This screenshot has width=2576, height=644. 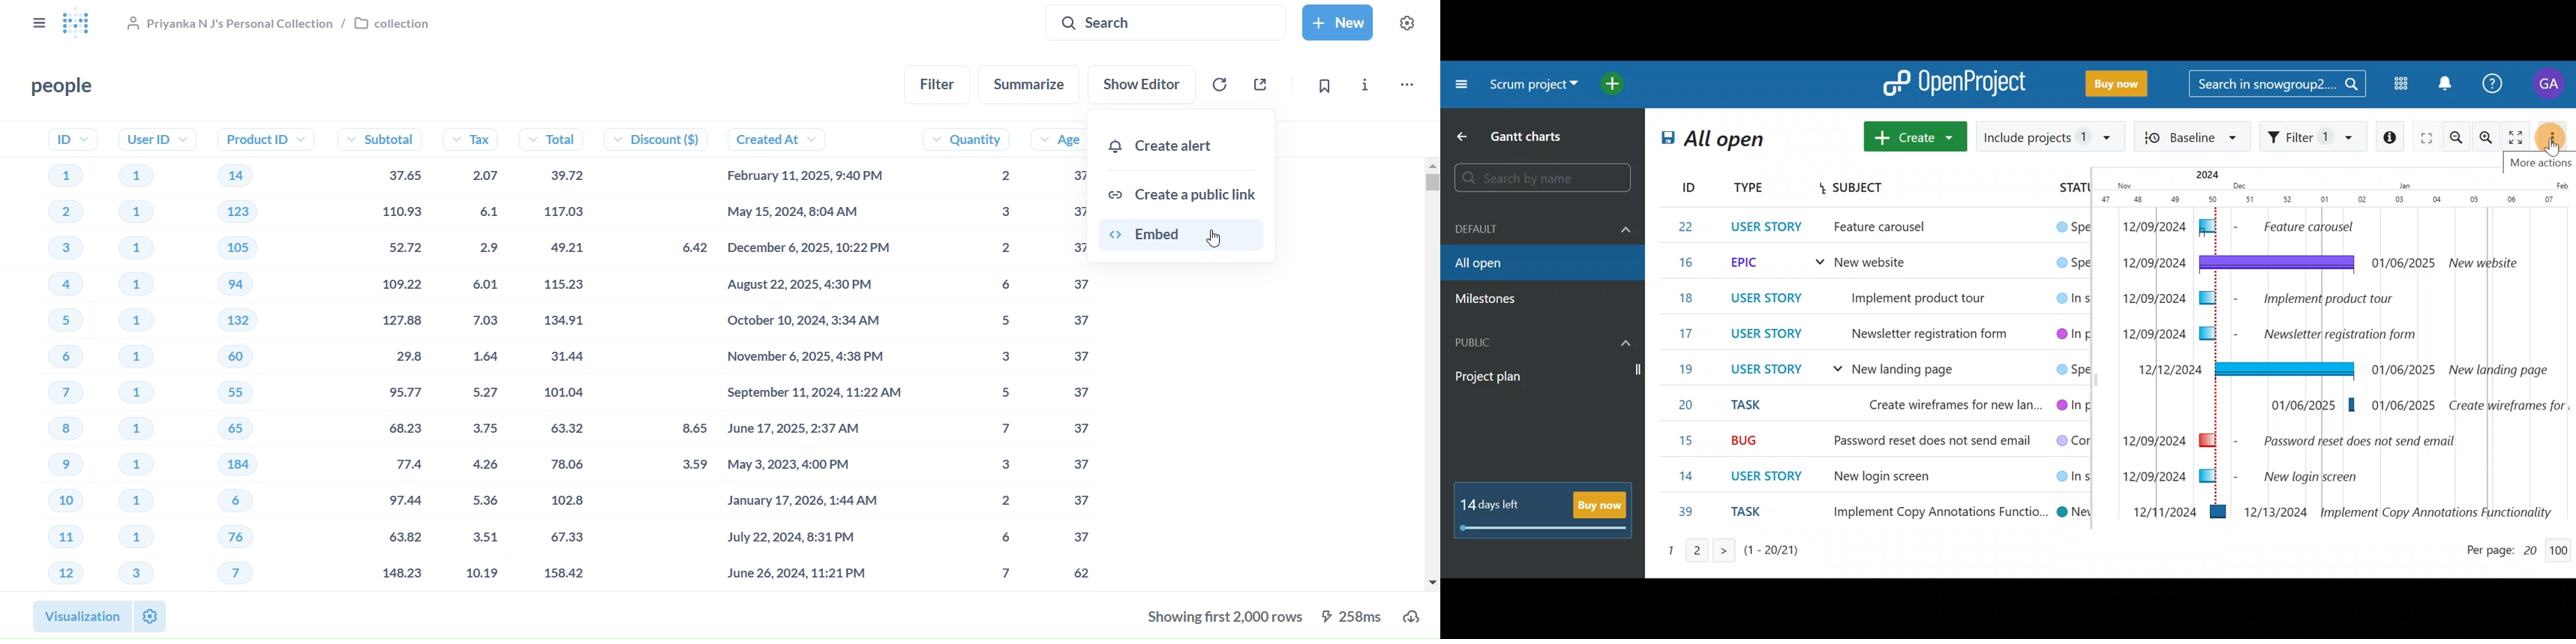 I want to click on BUG, so click(x=1748, y=438).